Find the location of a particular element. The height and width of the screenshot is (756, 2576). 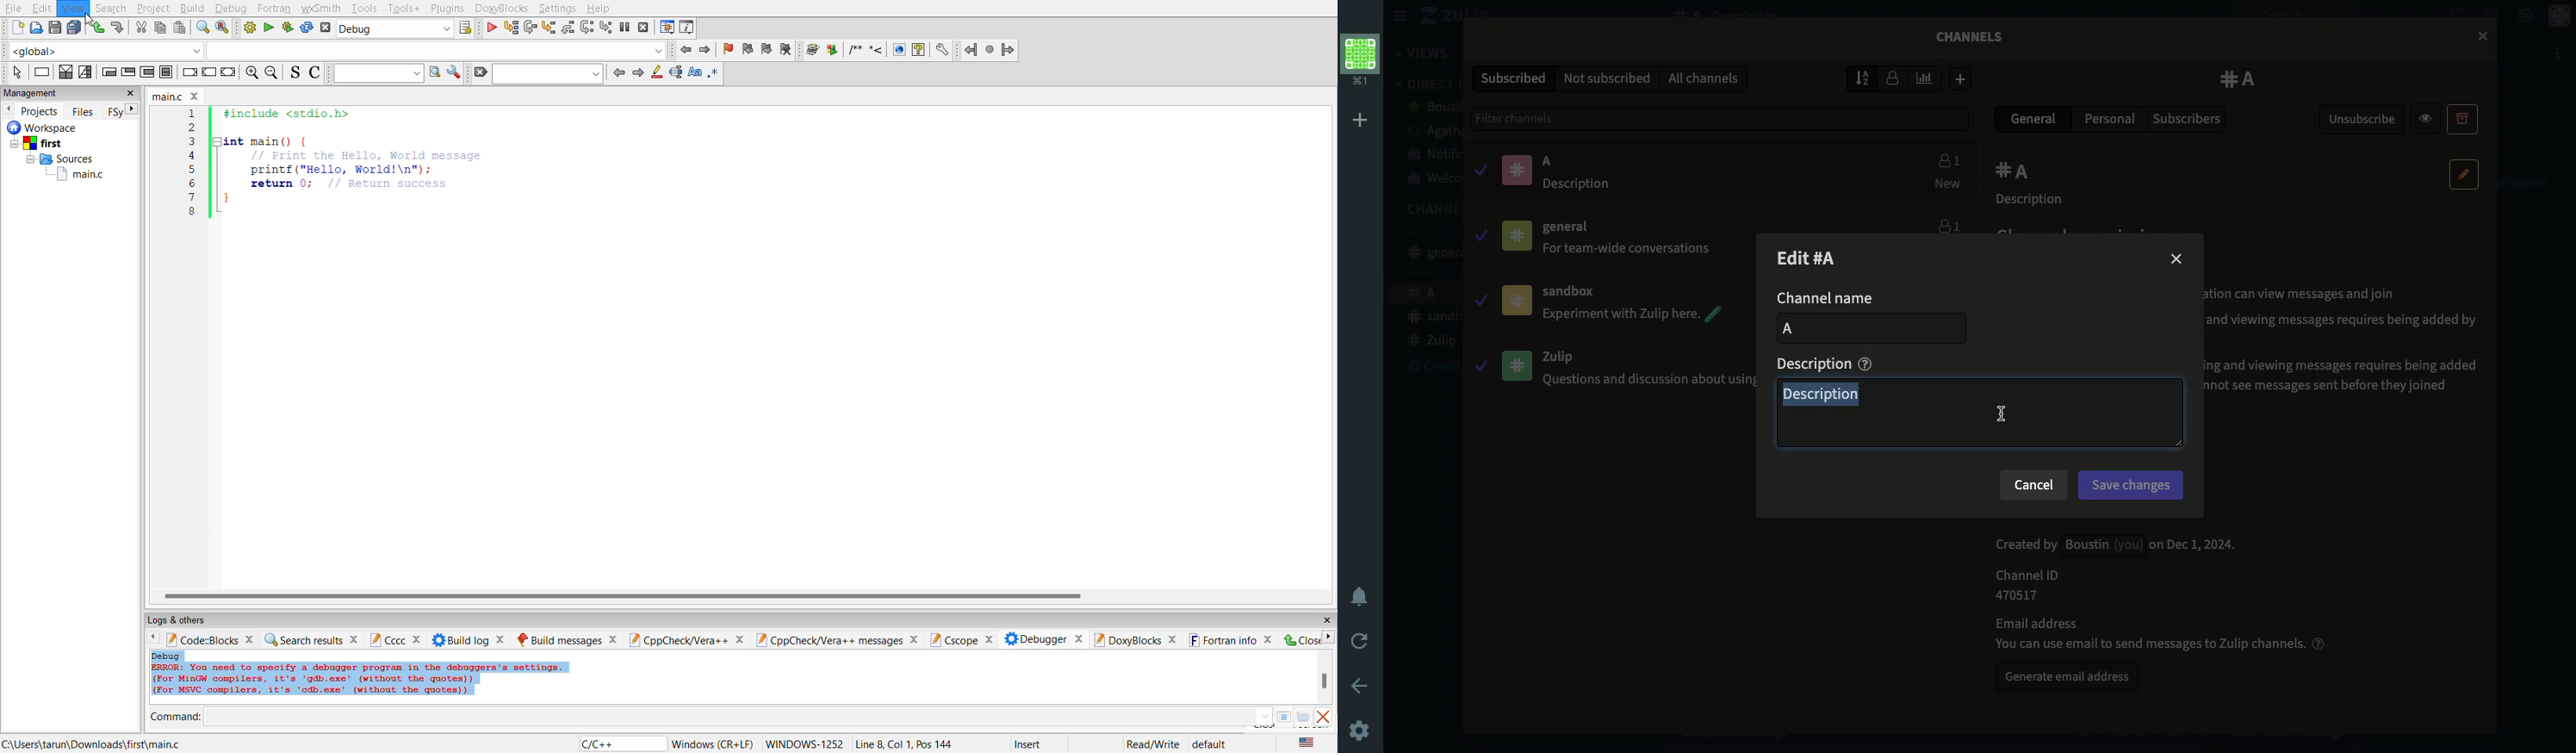

edit is located at coordinates (43, 8).